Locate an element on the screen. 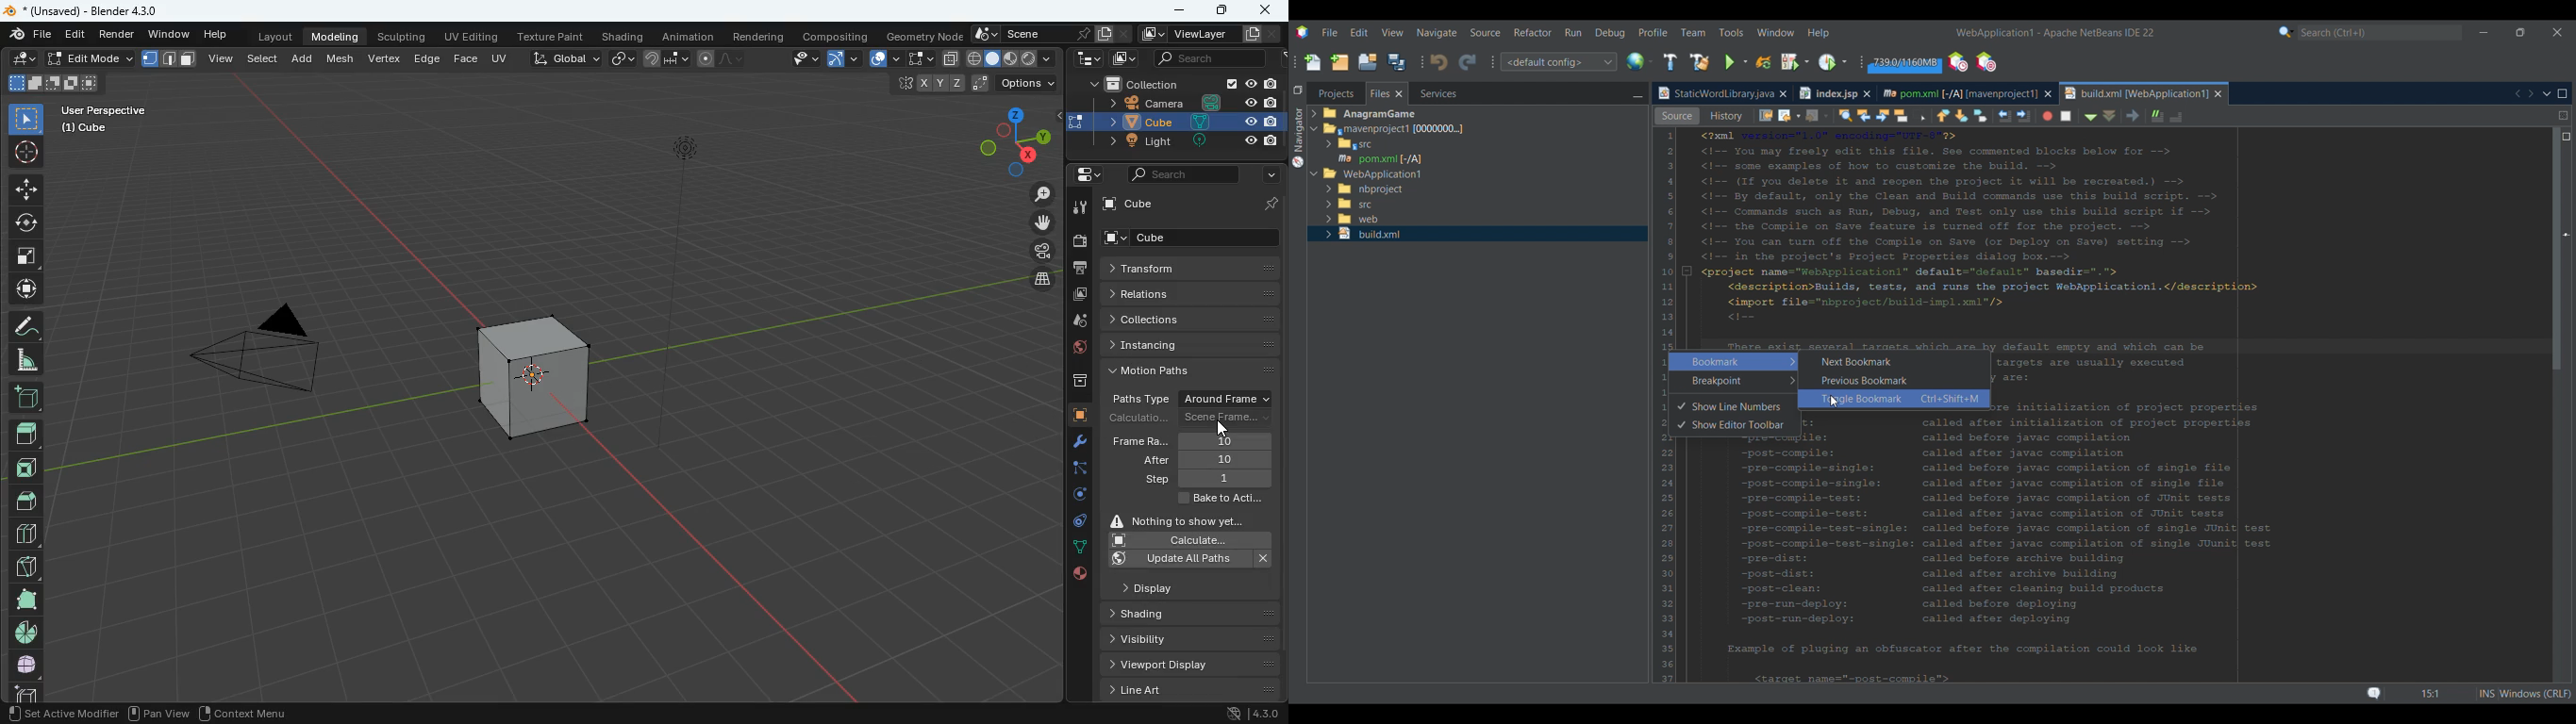 The width and height of the screenshot is (2576, 728). geometry is located at coordinates (924, 36).